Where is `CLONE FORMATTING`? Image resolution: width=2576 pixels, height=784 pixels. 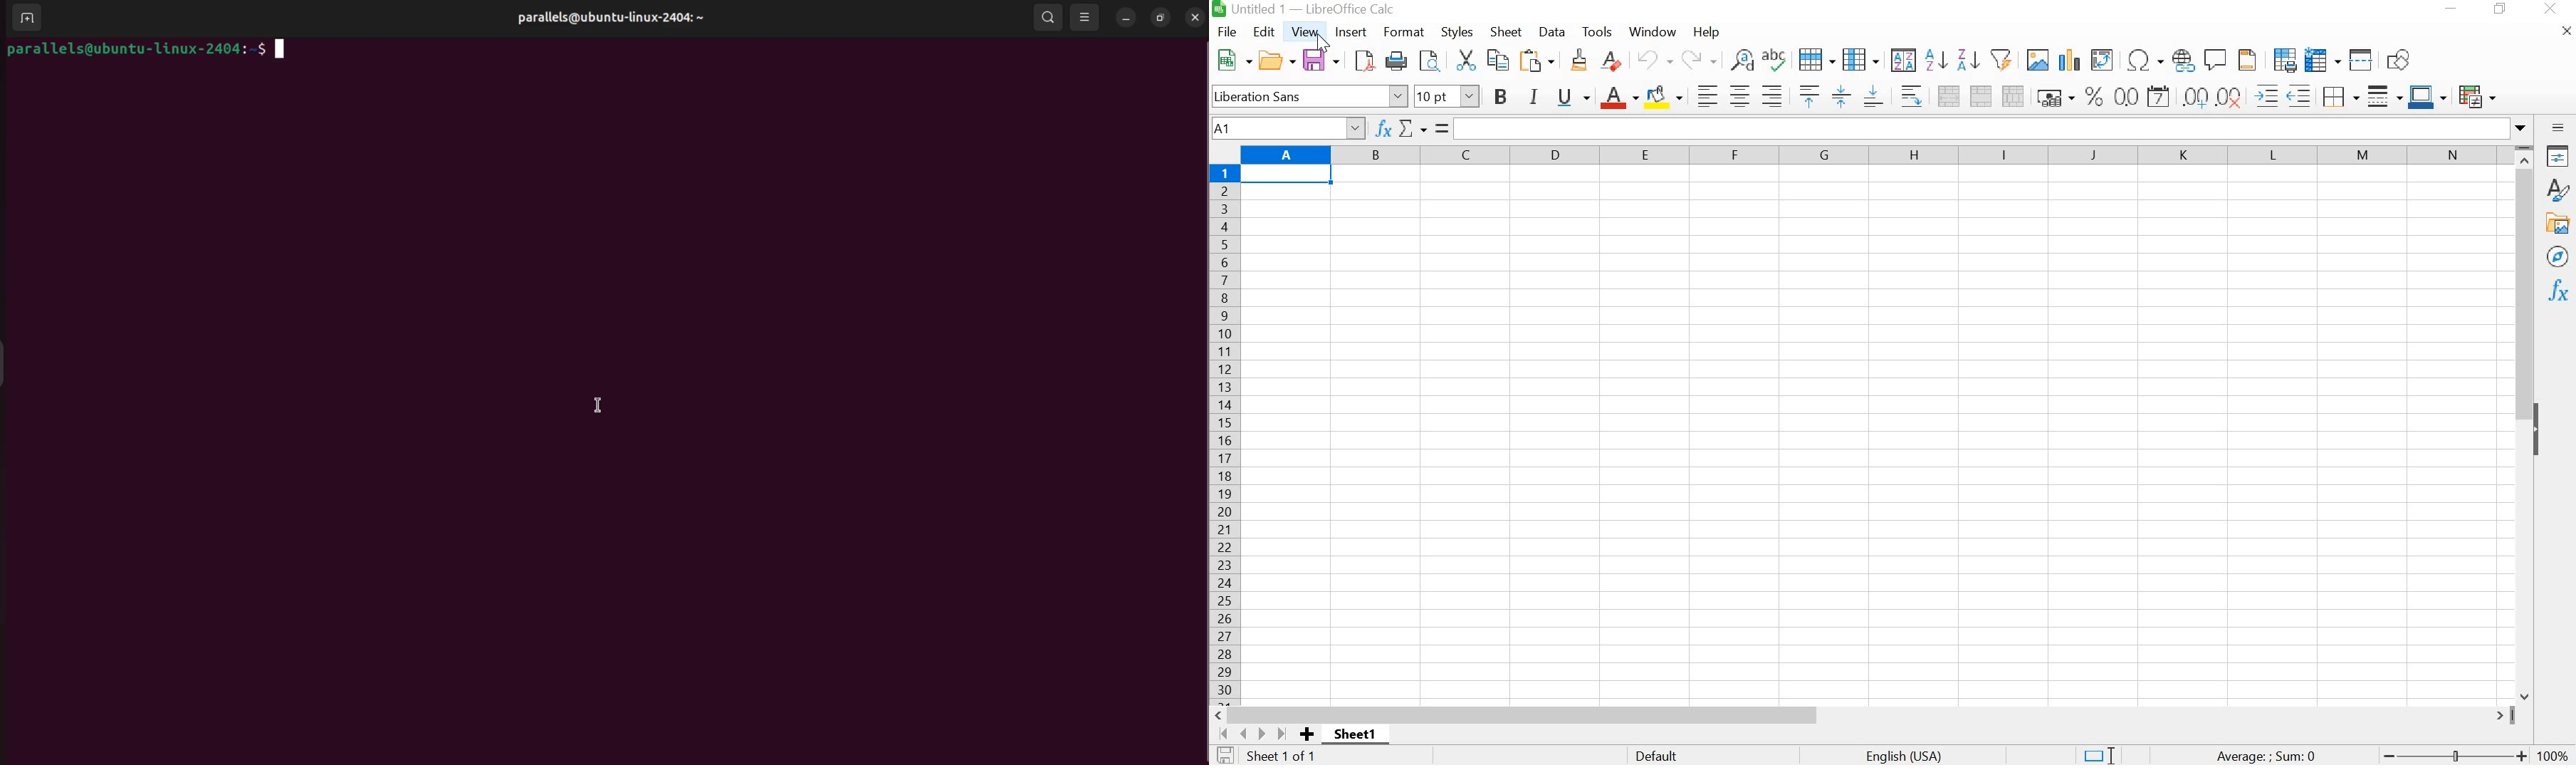
CLONE FORMATTING is located at coordinates (1578, 61).